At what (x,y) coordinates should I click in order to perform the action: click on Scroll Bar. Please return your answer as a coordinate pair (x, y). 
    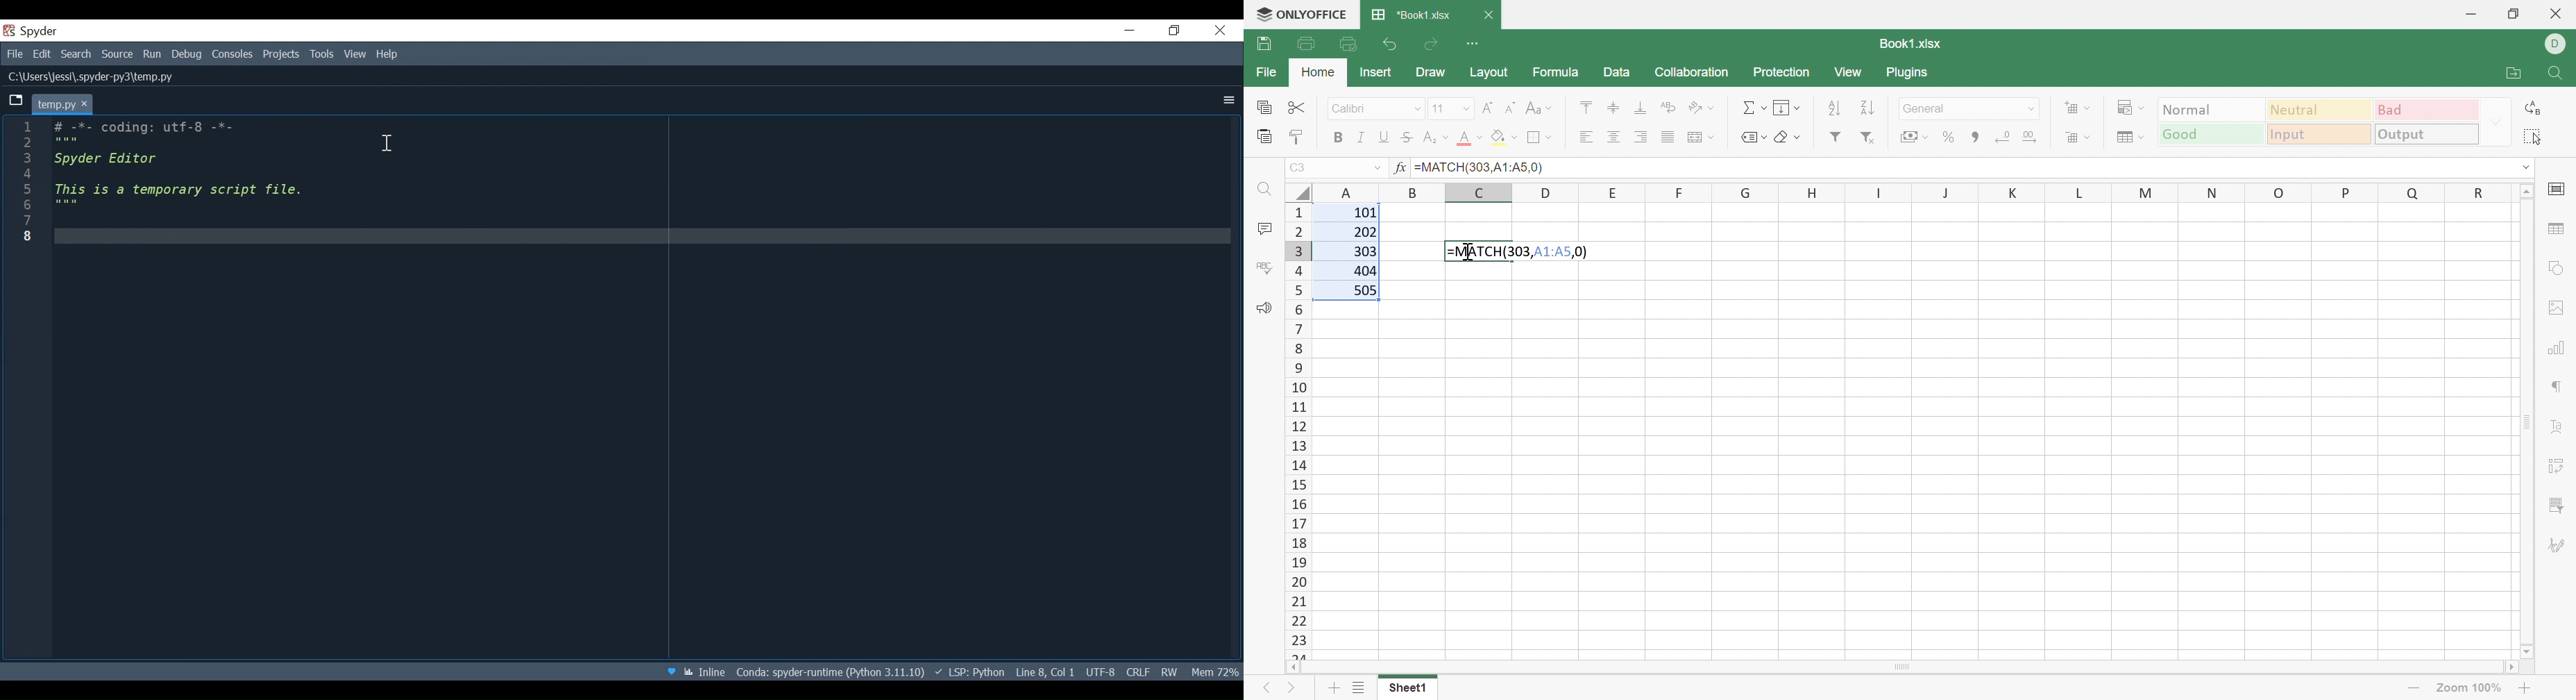
    Looking at the image, I should click on (1906, 672).